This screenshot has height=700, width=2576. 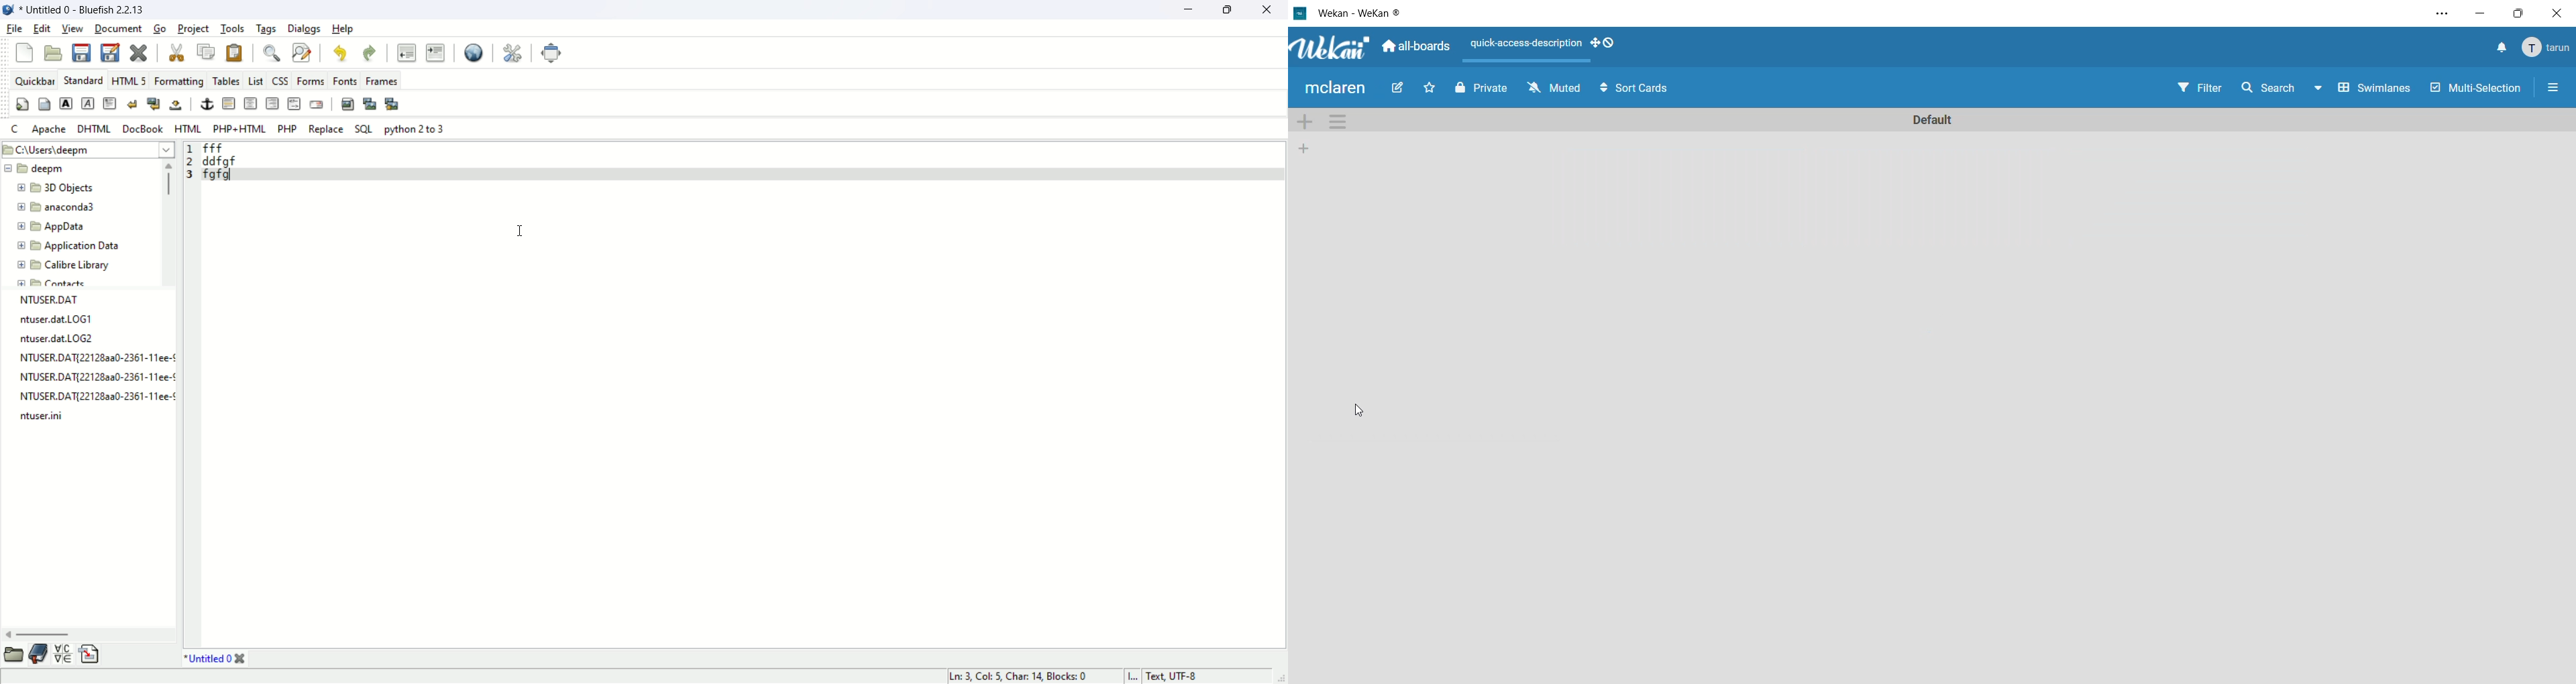 What do you see at coordinates (1525, 46) in the screenshot?
I see `quick access description` at bounding box center [1525, 46].